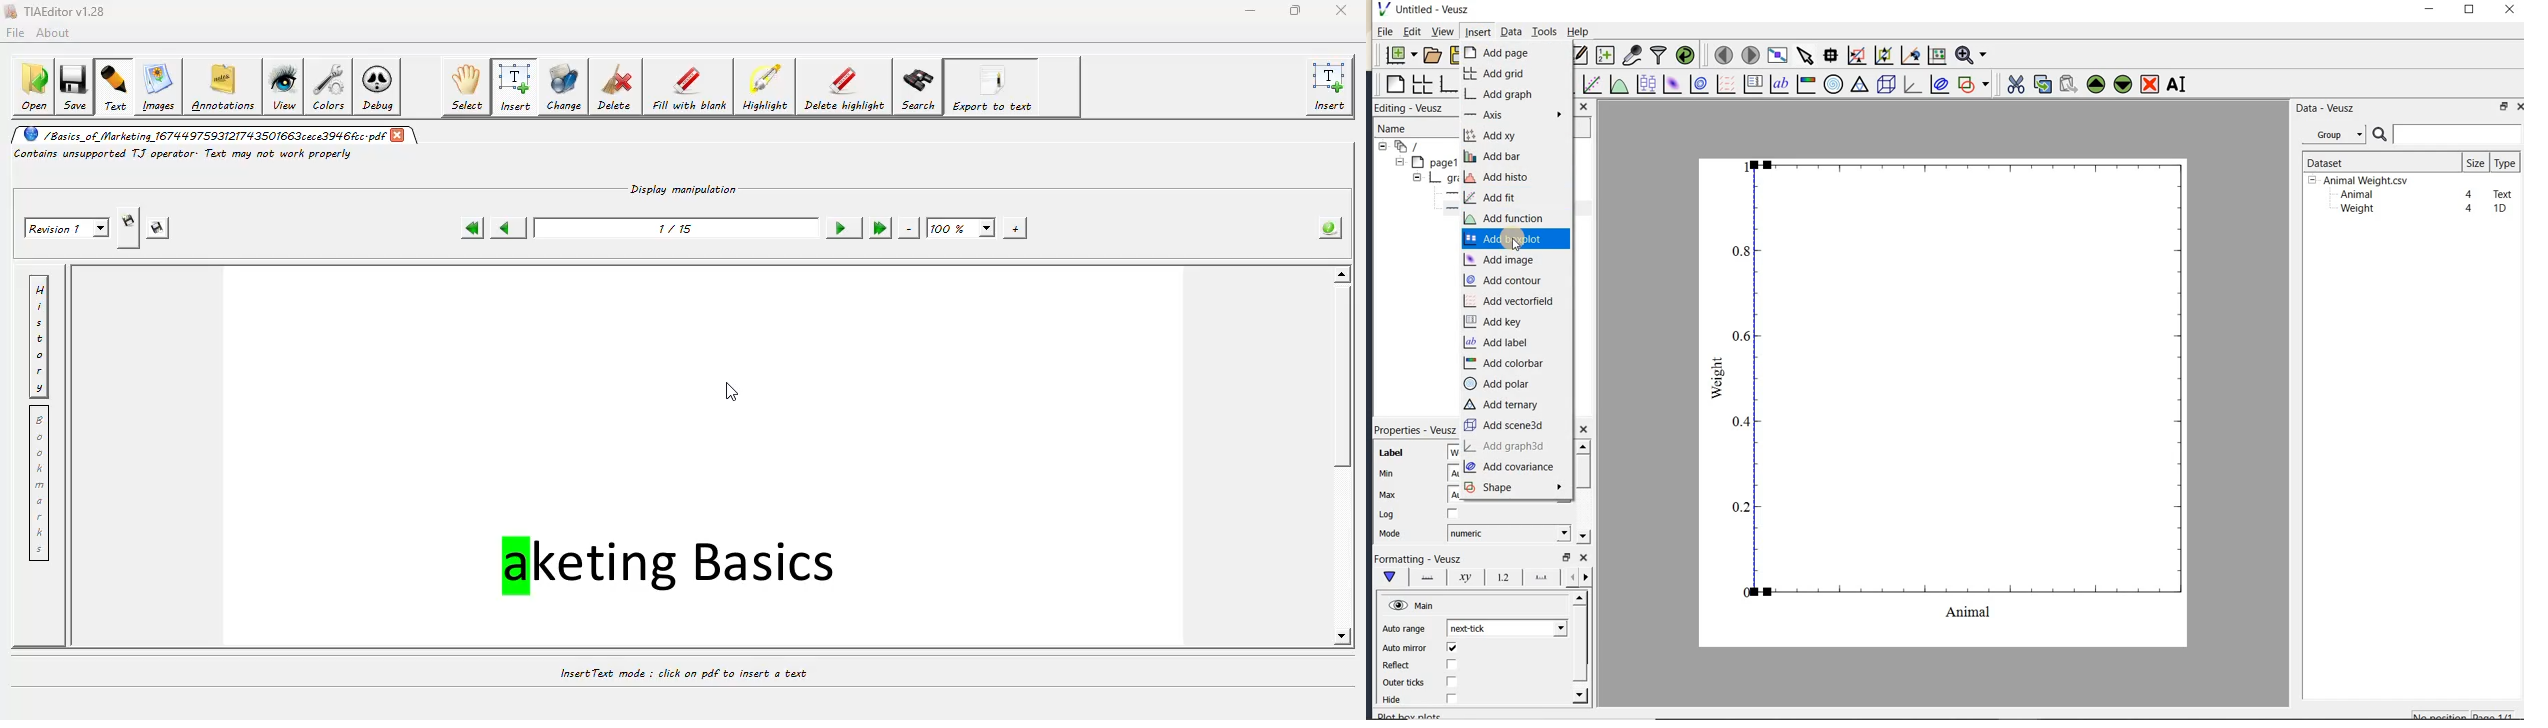  I want to click on move the selected widget up, so click(2096, 85).